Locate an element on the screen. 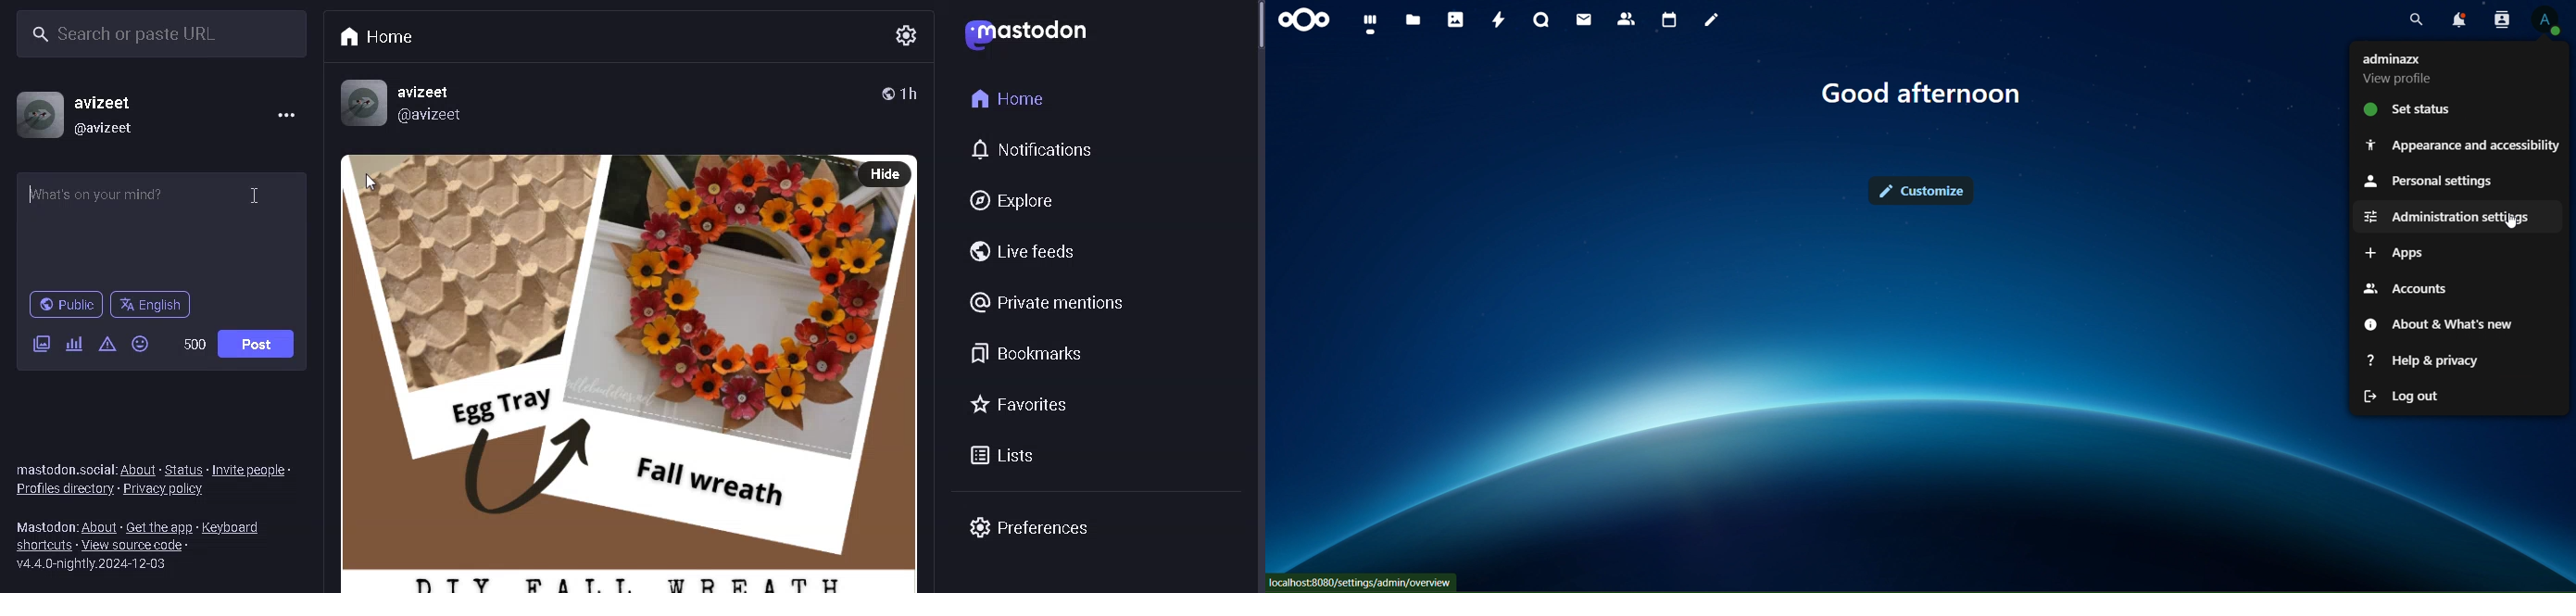  USERNAME is located at coordinates (119, 97).